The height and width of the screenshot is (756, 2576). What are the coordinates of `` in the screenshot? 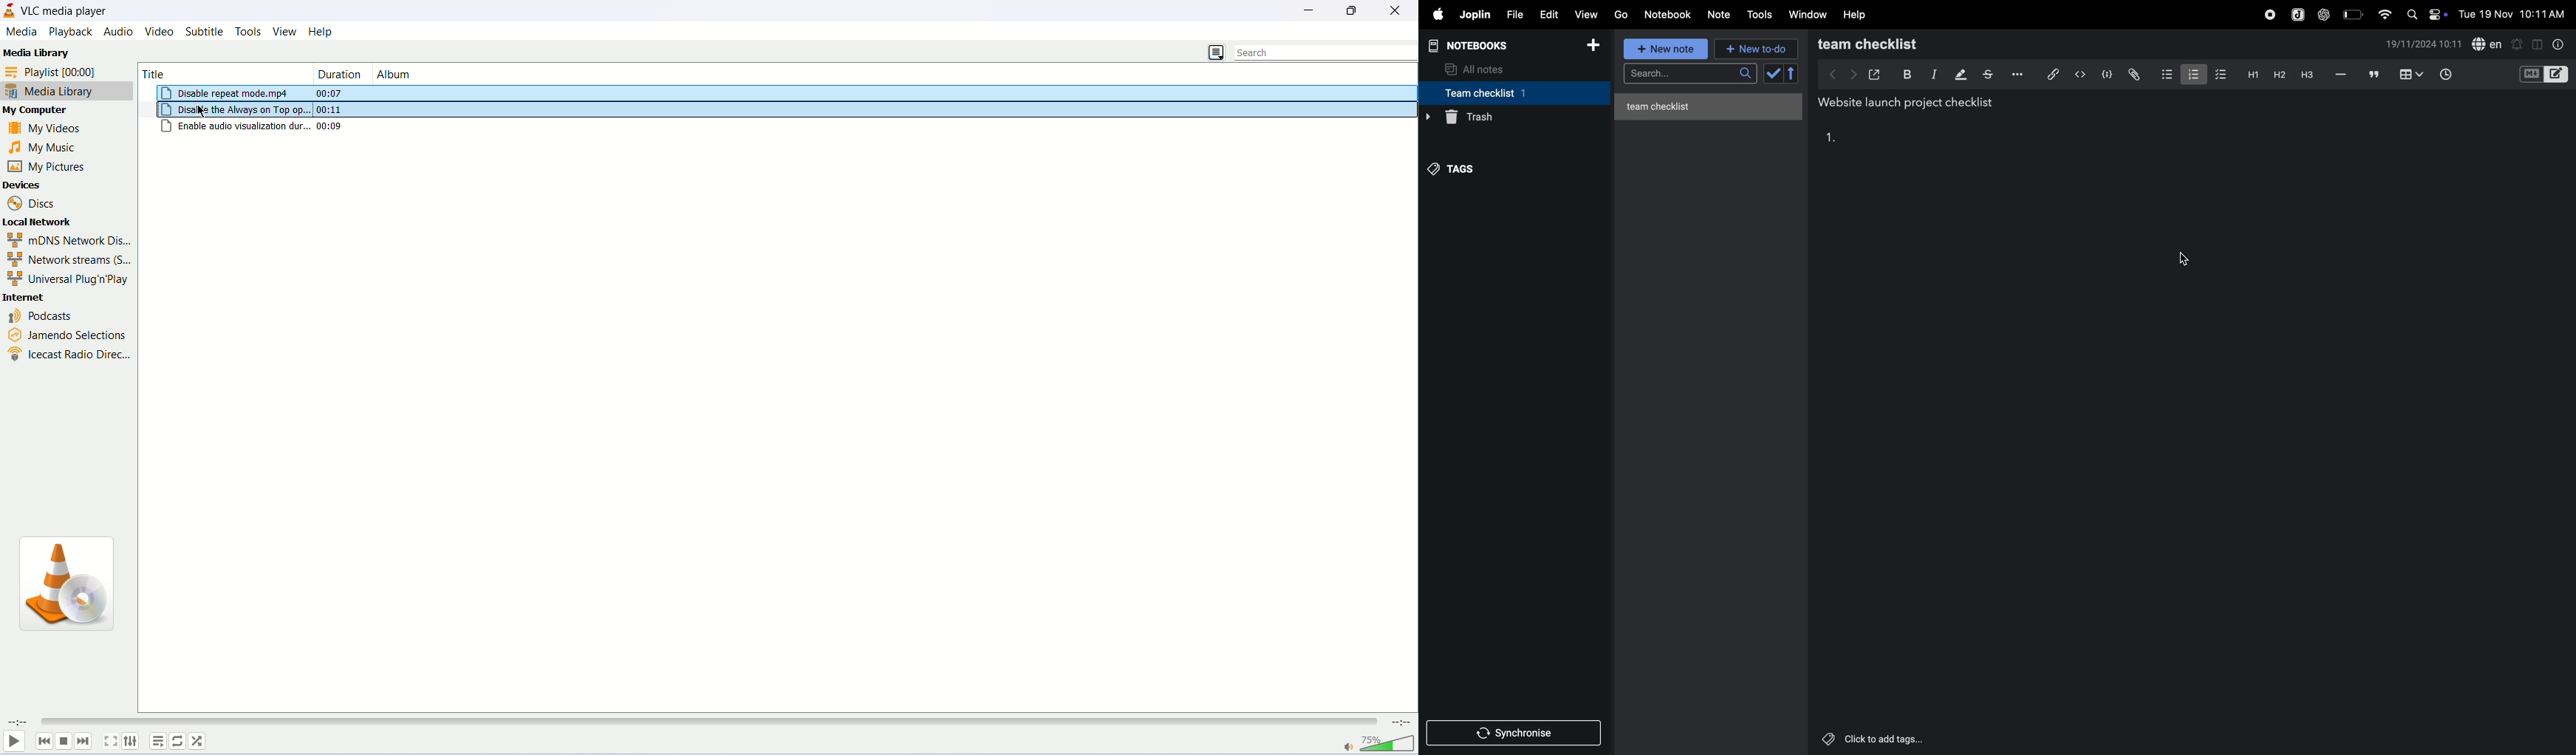 It's located at (1885, 739).